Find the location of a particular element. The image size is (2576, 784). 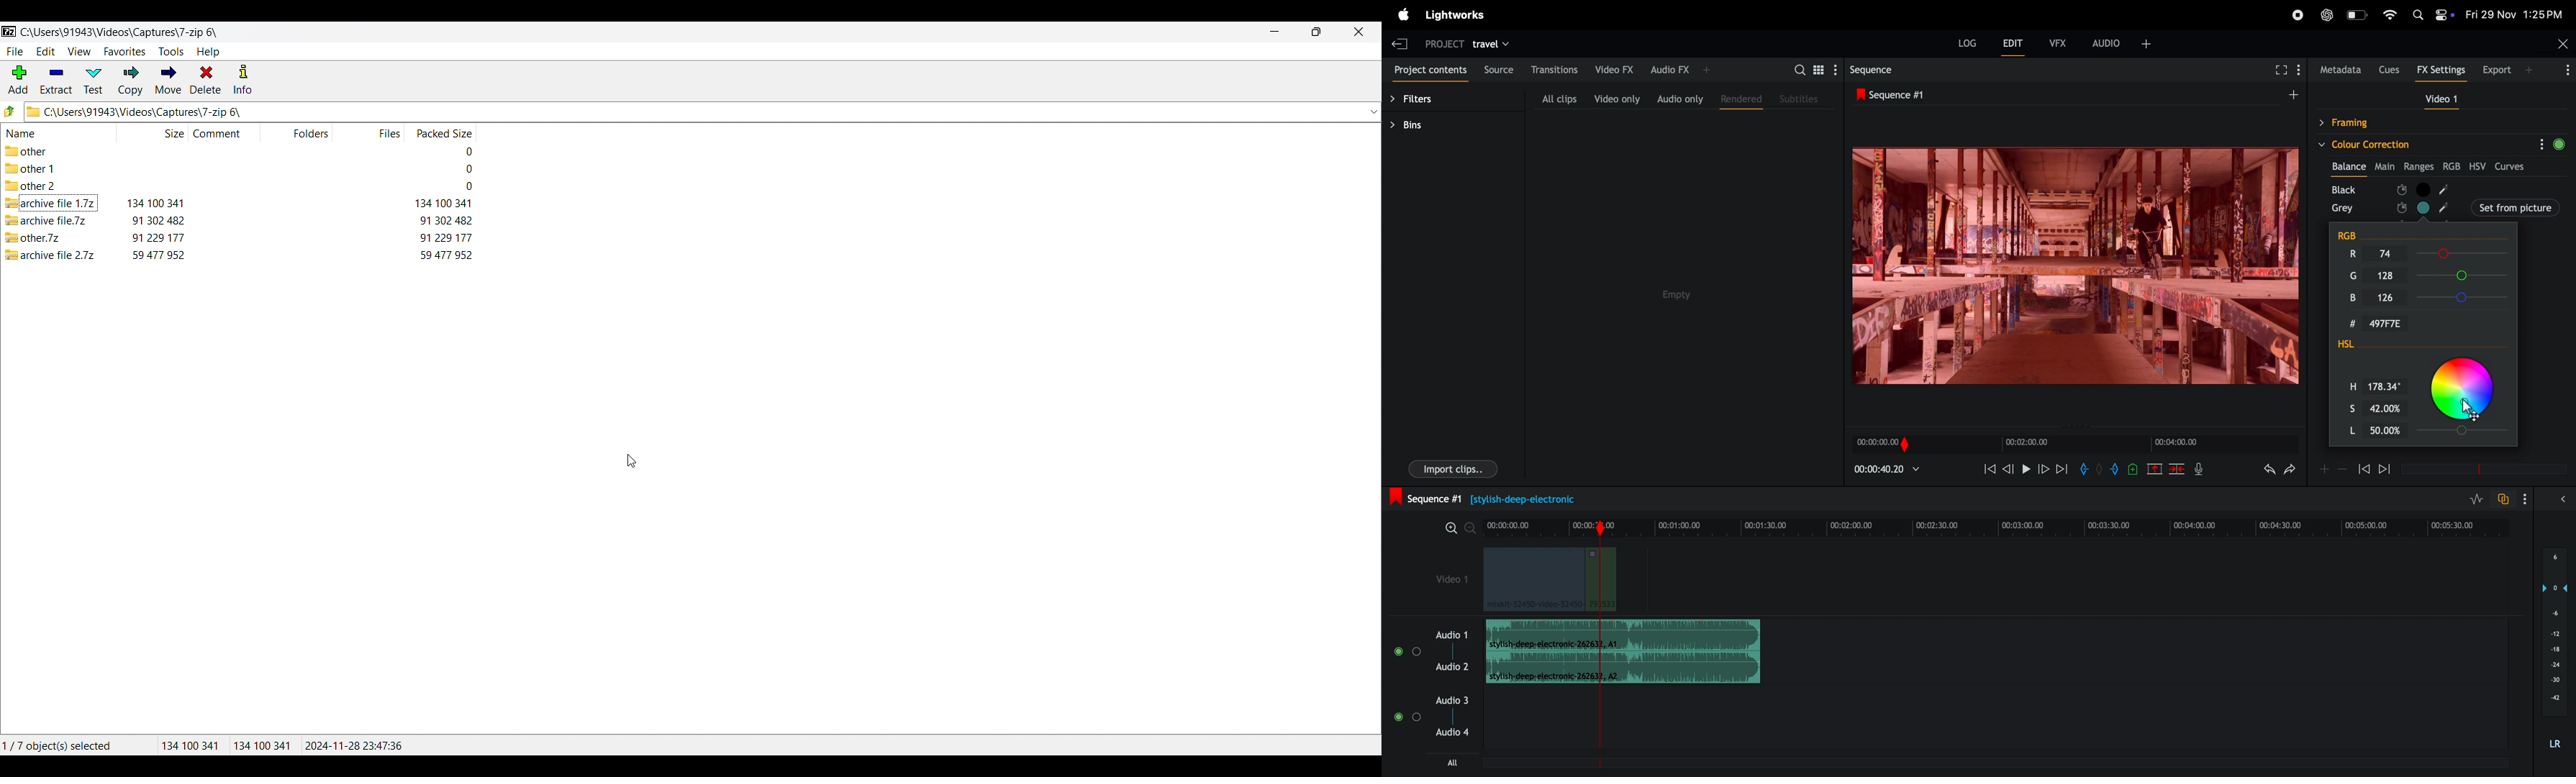

light works menu is located at coordinates (1457, 14).